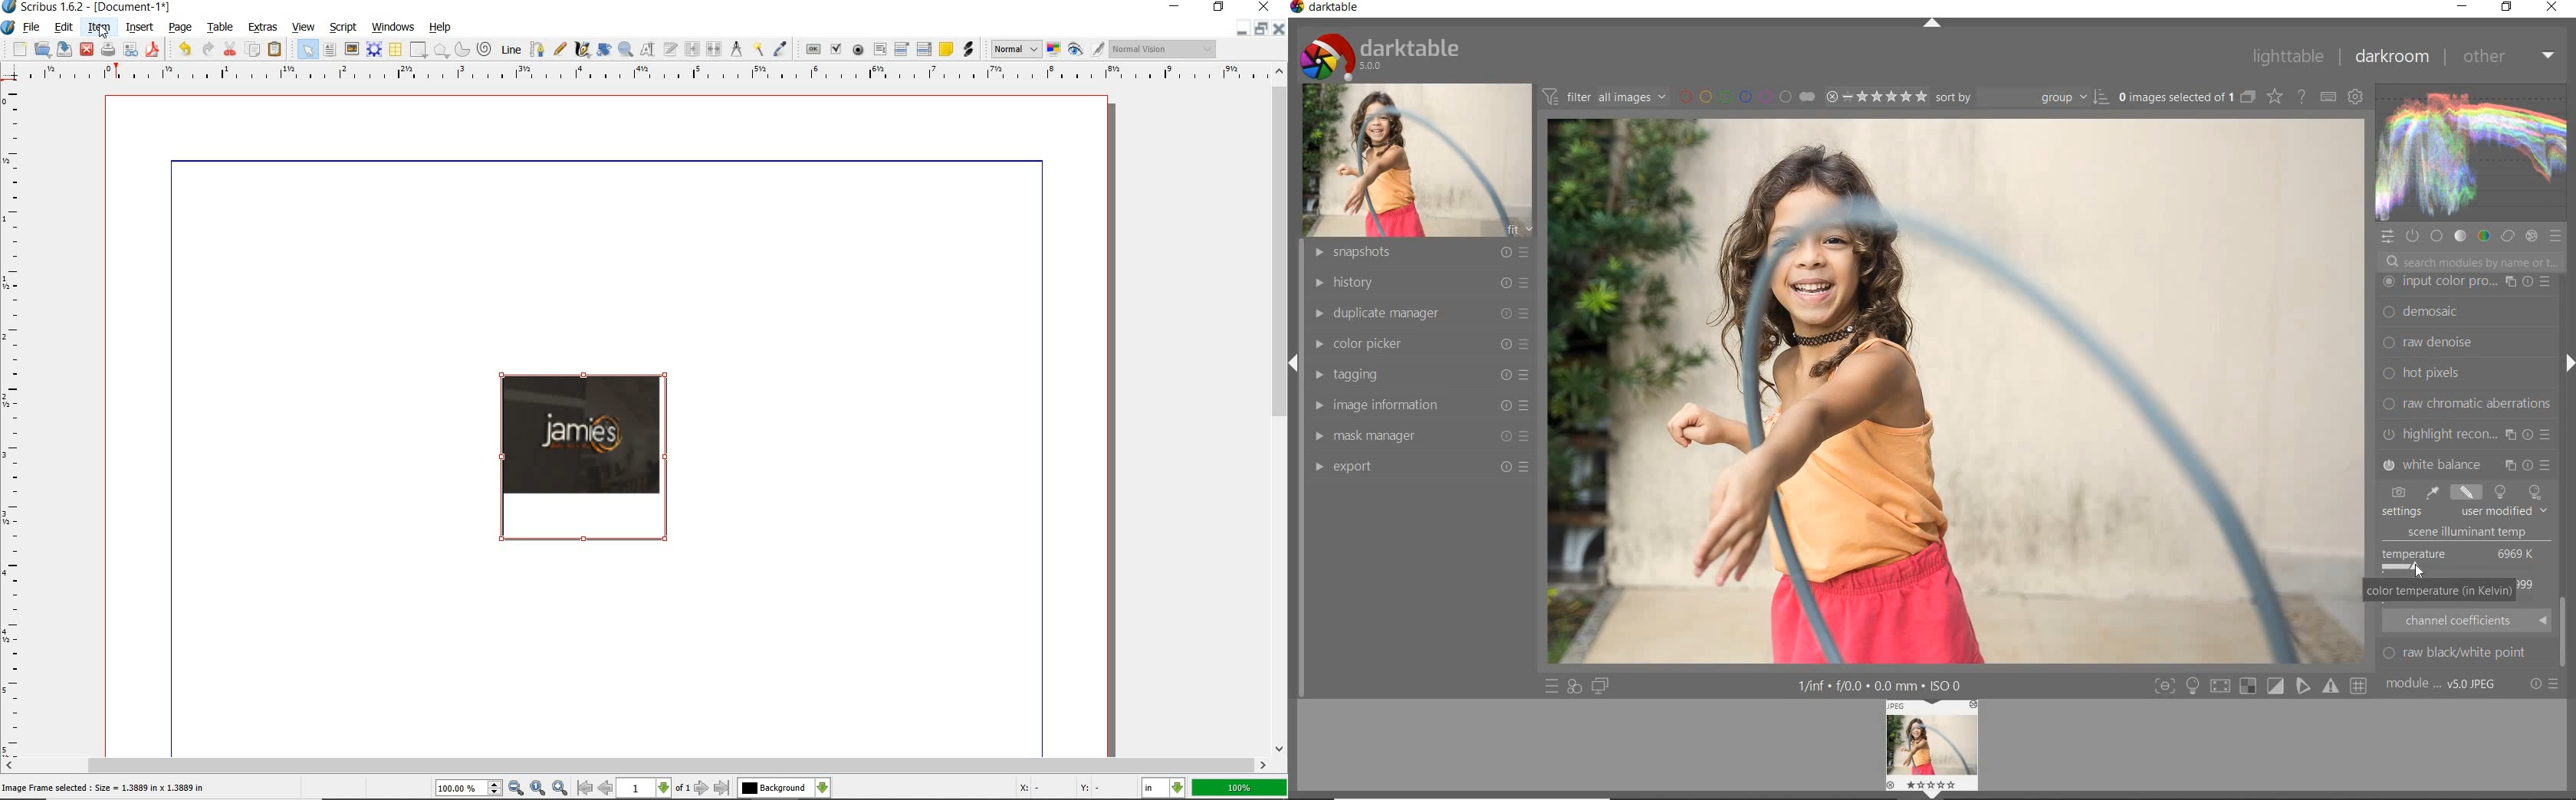  I want to click on arc, so click(462, 50).